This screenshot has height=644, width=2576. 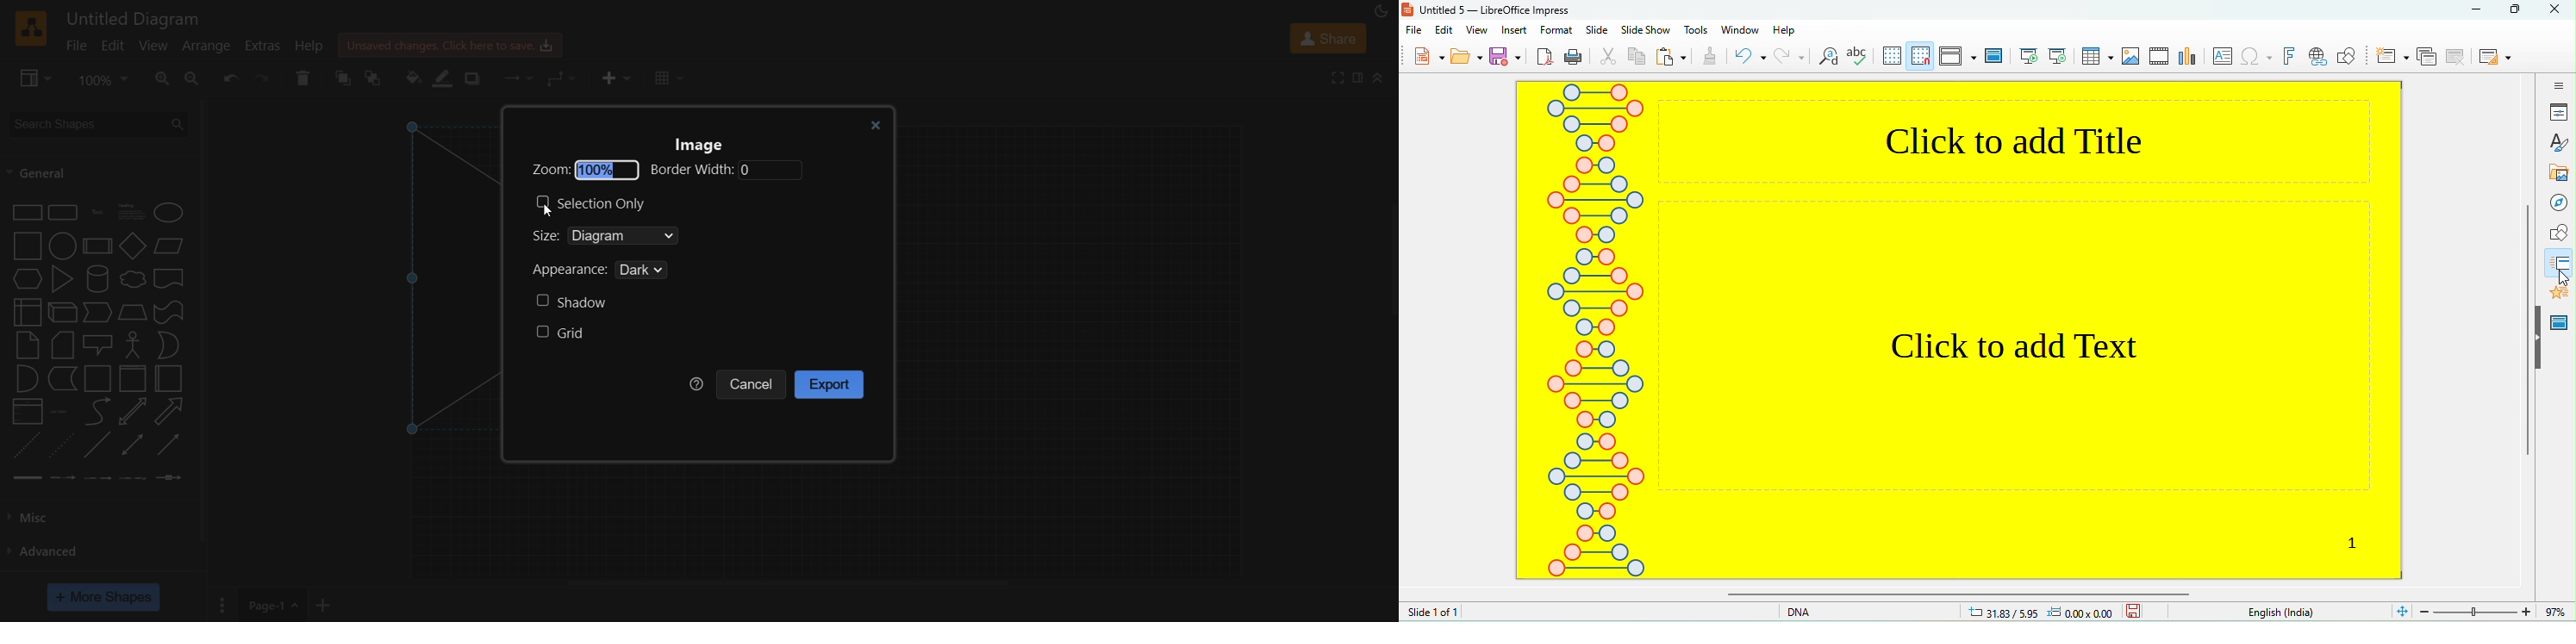 What do you see at coordinates (2060, 58) in the screenshot?
I see `current slide` at bounding box center [2060, 58].